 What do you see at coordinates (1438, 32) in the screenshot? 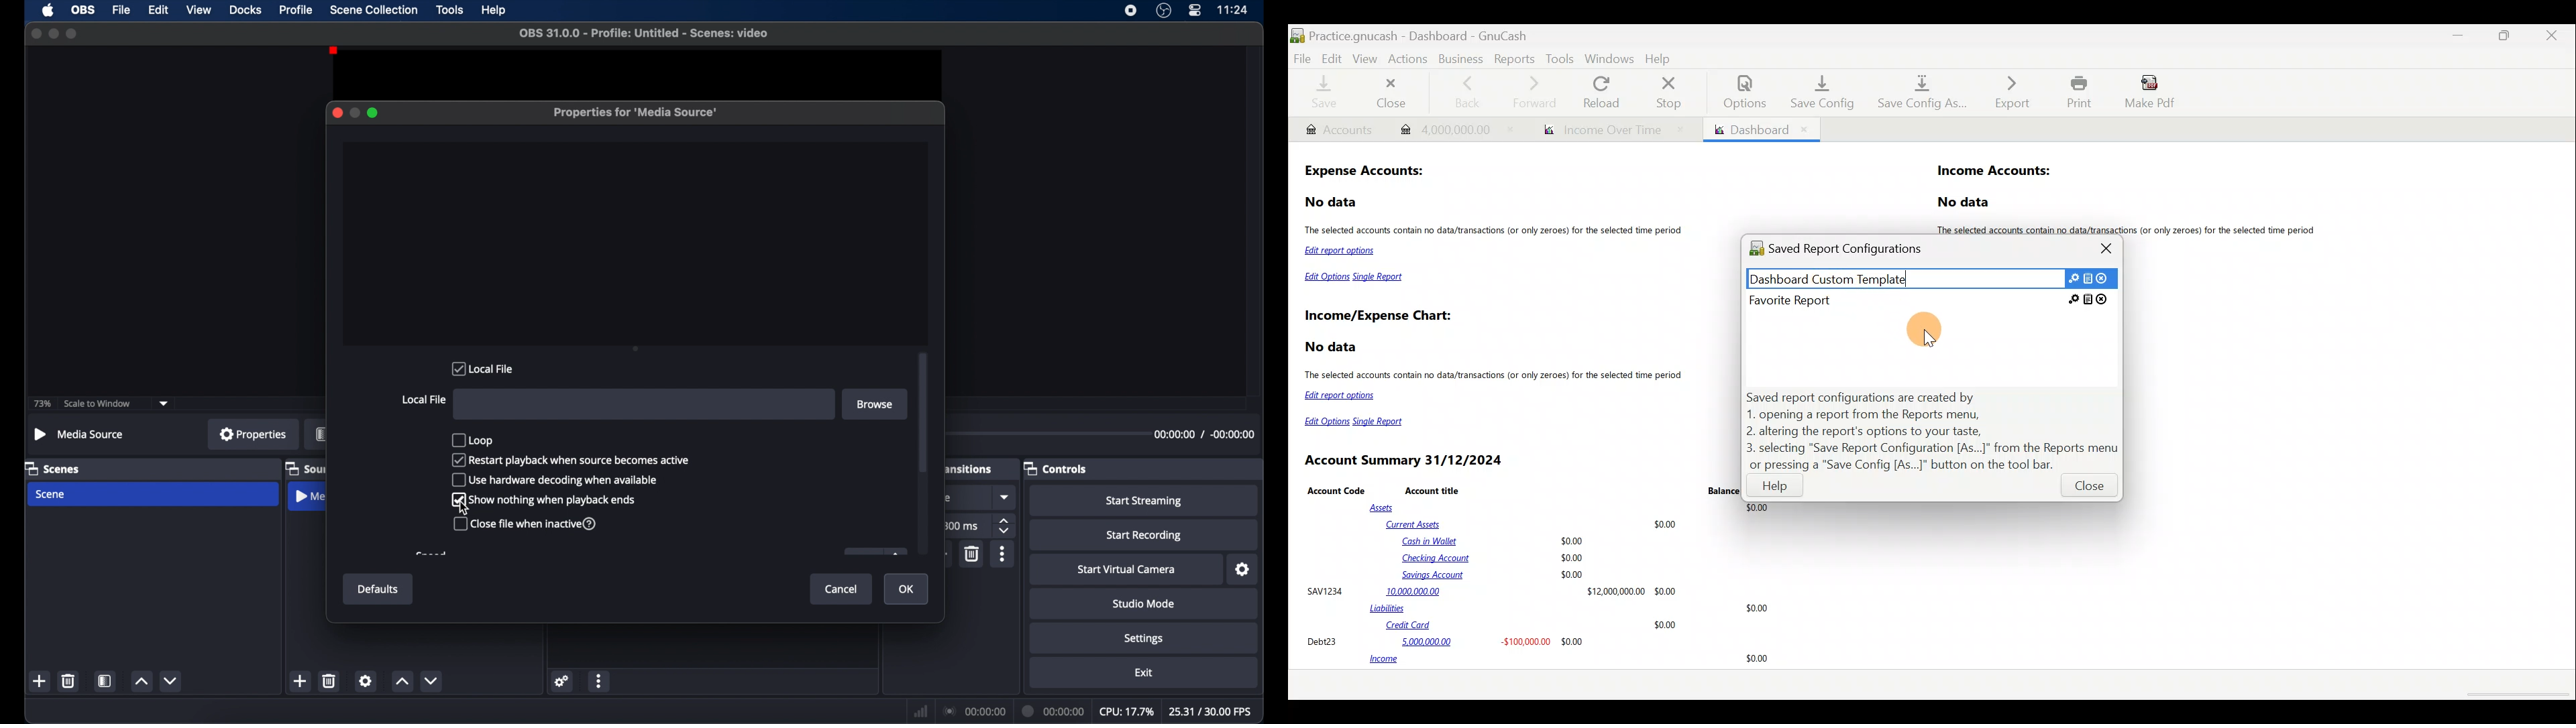
I see `Document name` at bounding box center [1438, 32].